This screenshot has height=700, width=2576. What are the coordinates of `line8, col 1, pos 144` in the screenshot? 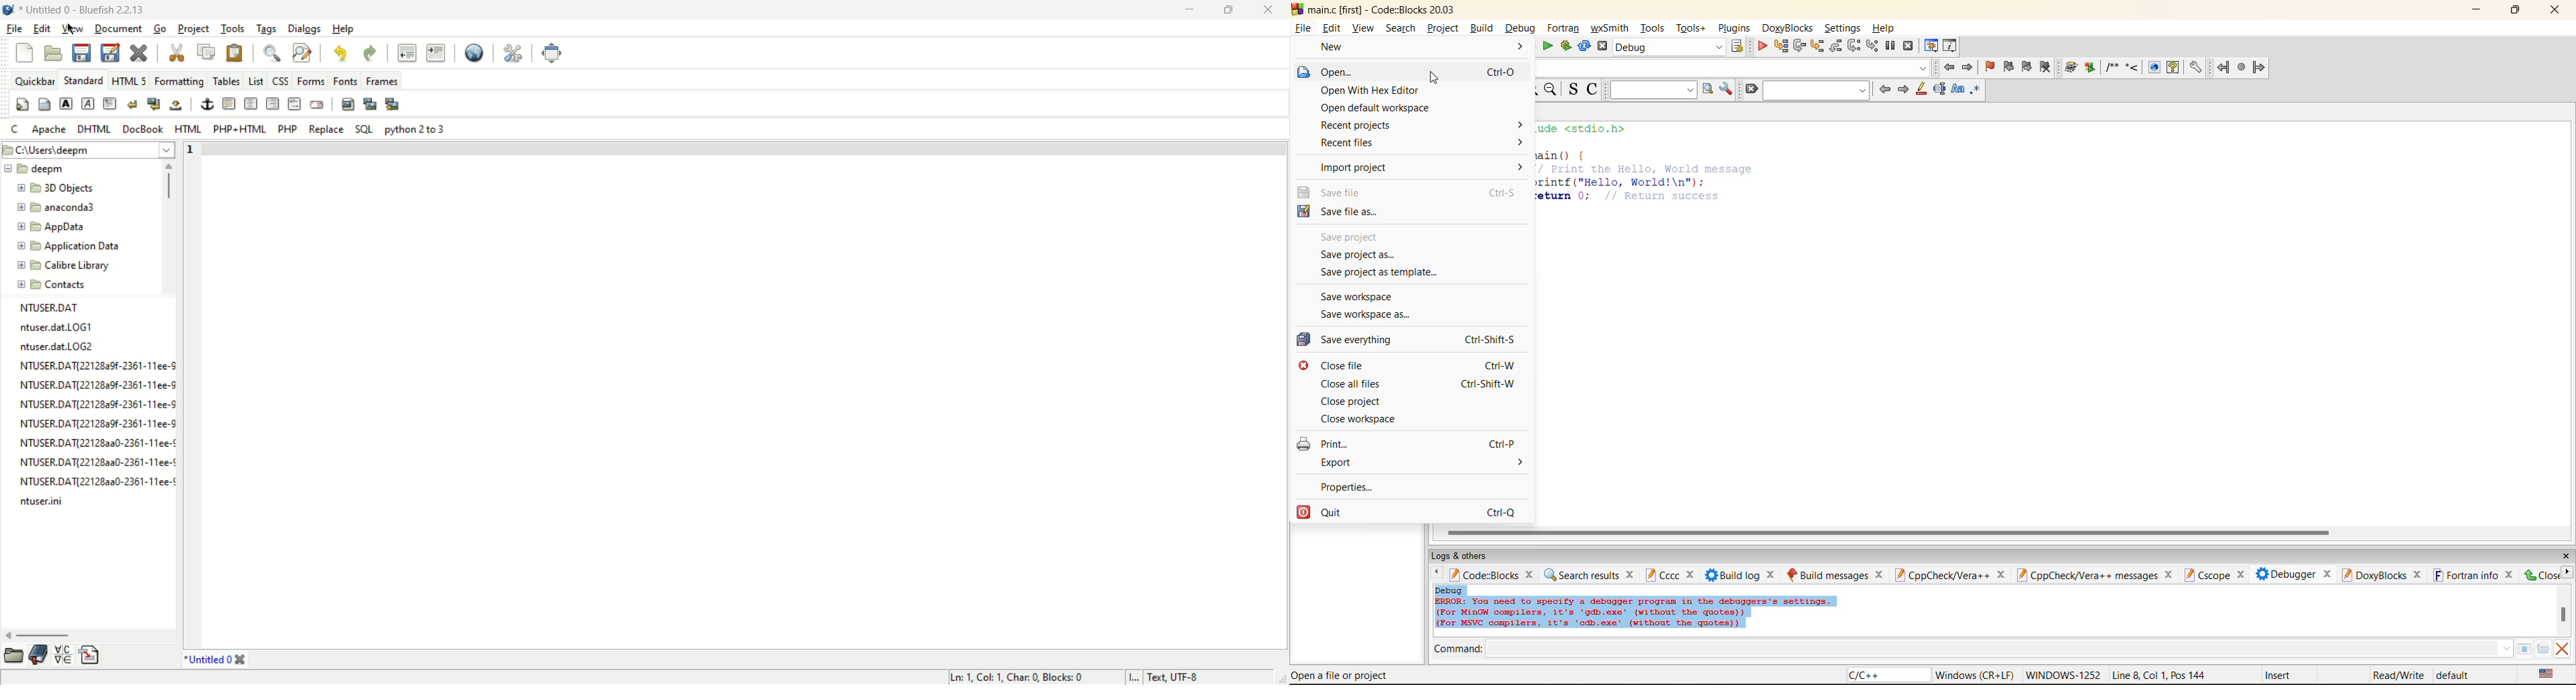 It's located at (2161, 675).